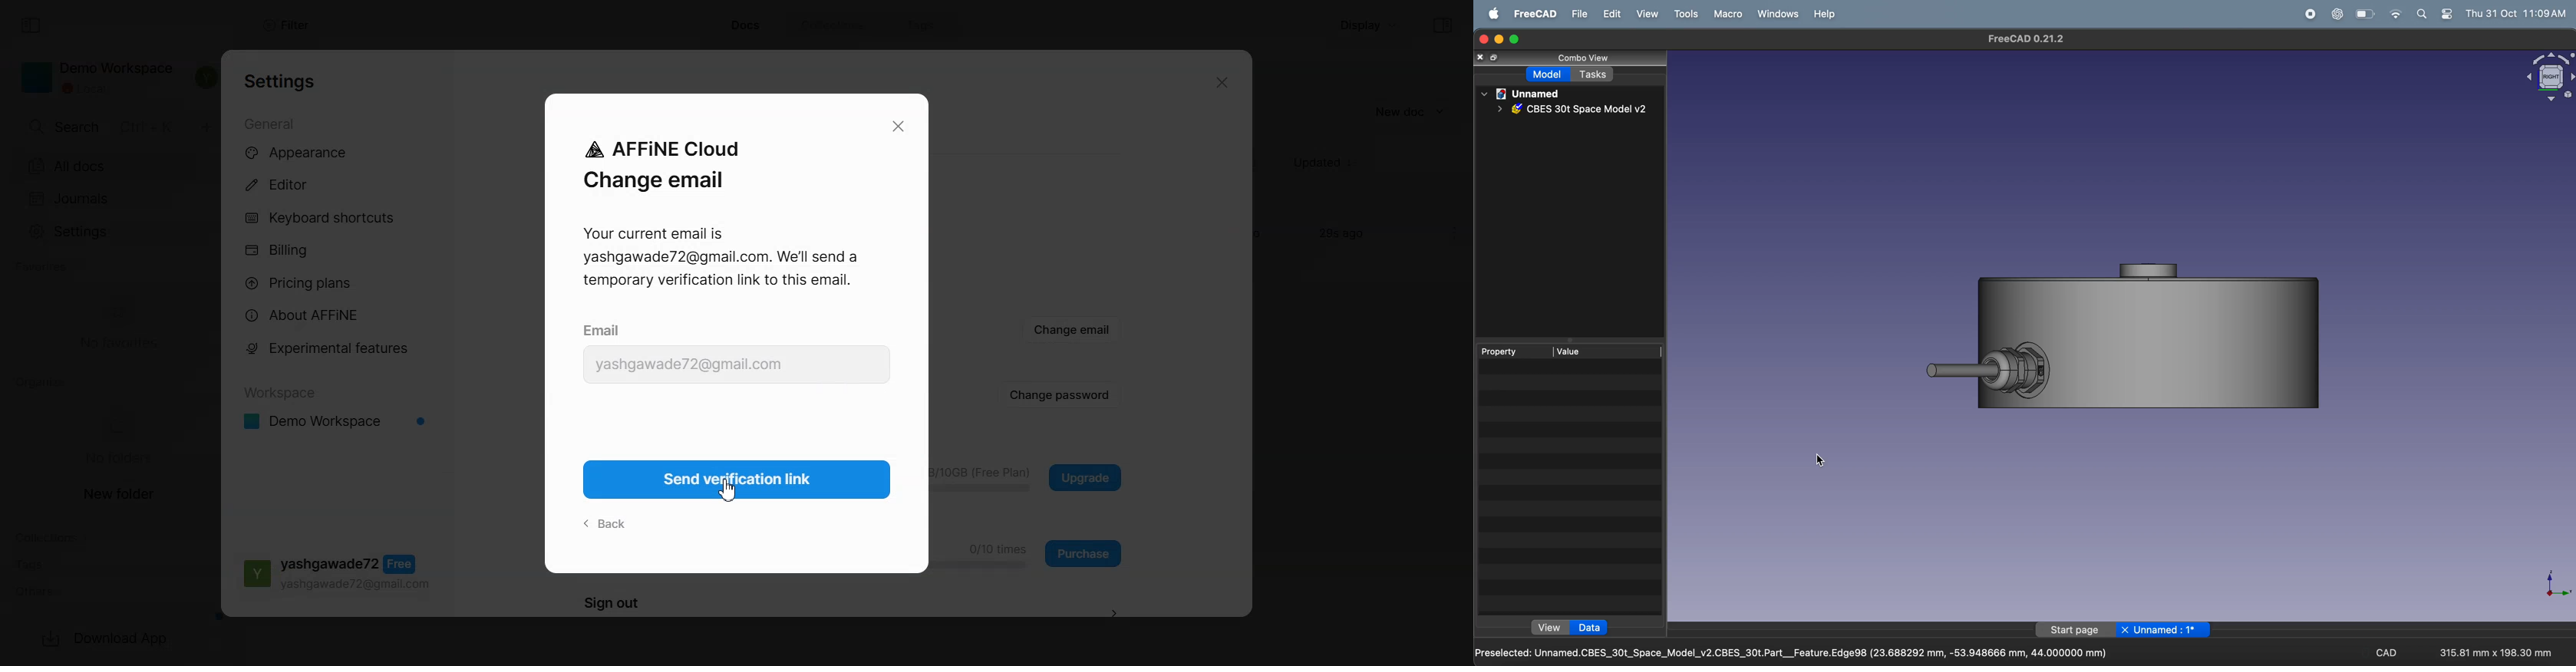 The image size is (2576, 672). I want to click on unnamed, so click(1527, 93).